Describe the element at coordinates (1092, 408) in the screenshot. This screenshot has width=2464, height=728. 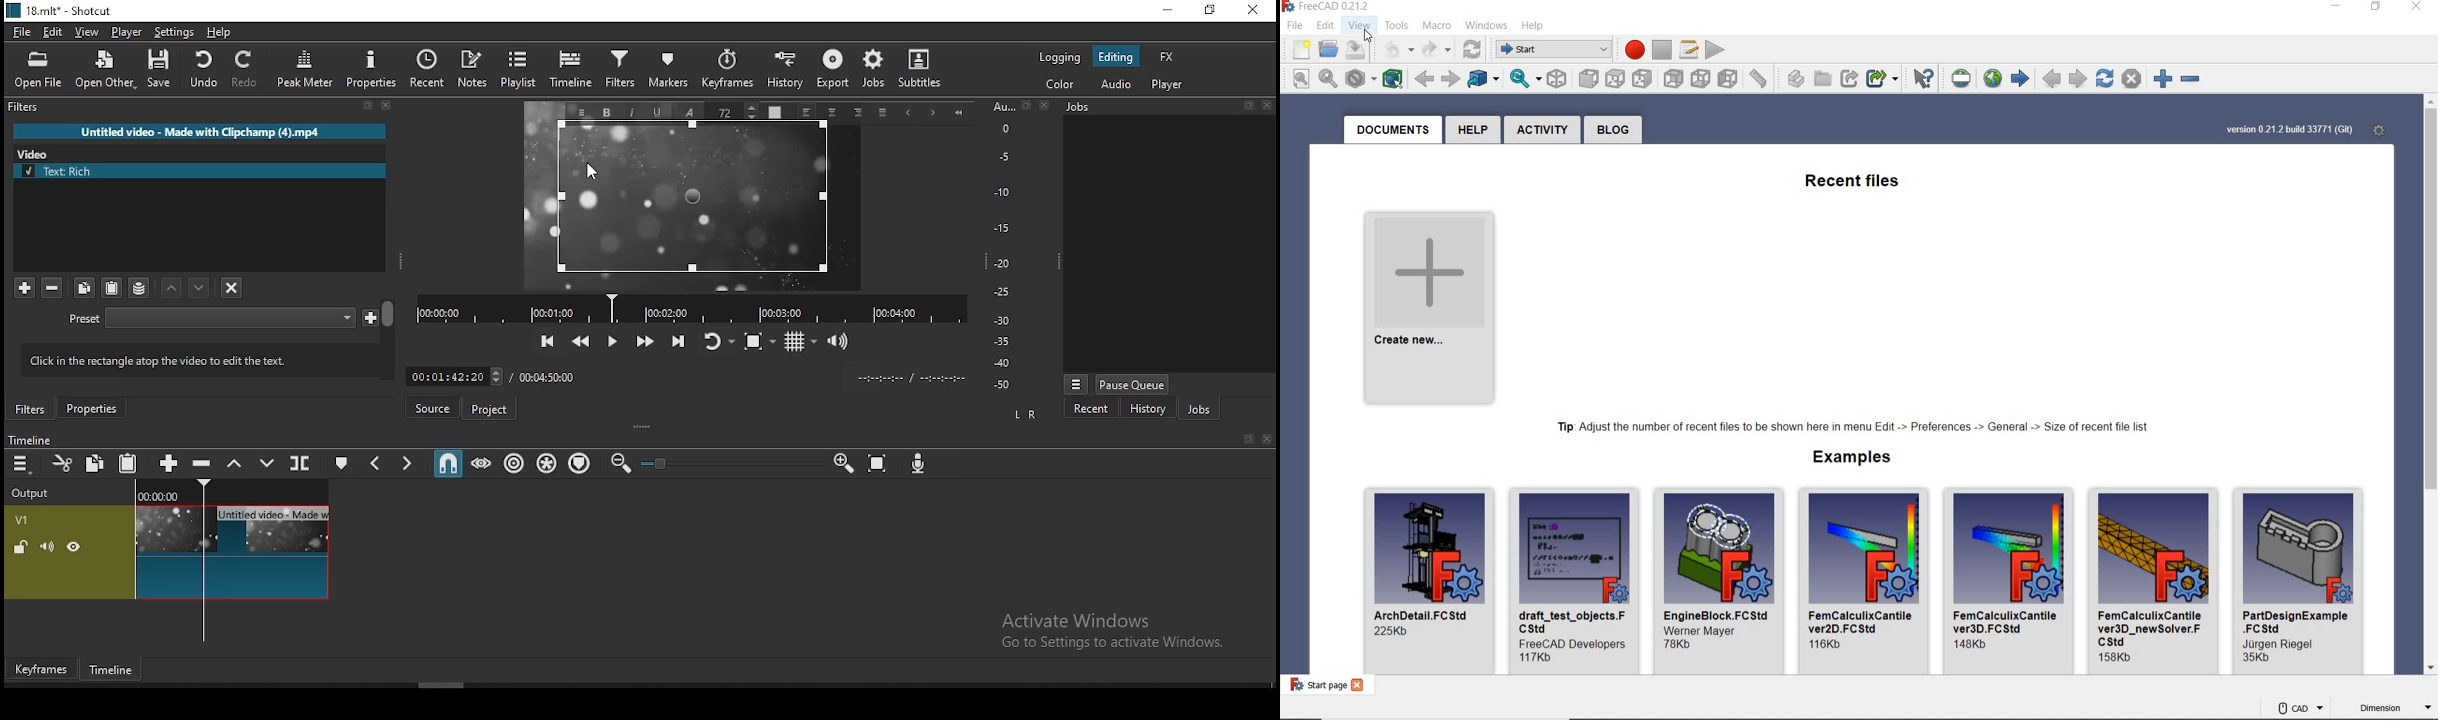
I see `recent` at that location.